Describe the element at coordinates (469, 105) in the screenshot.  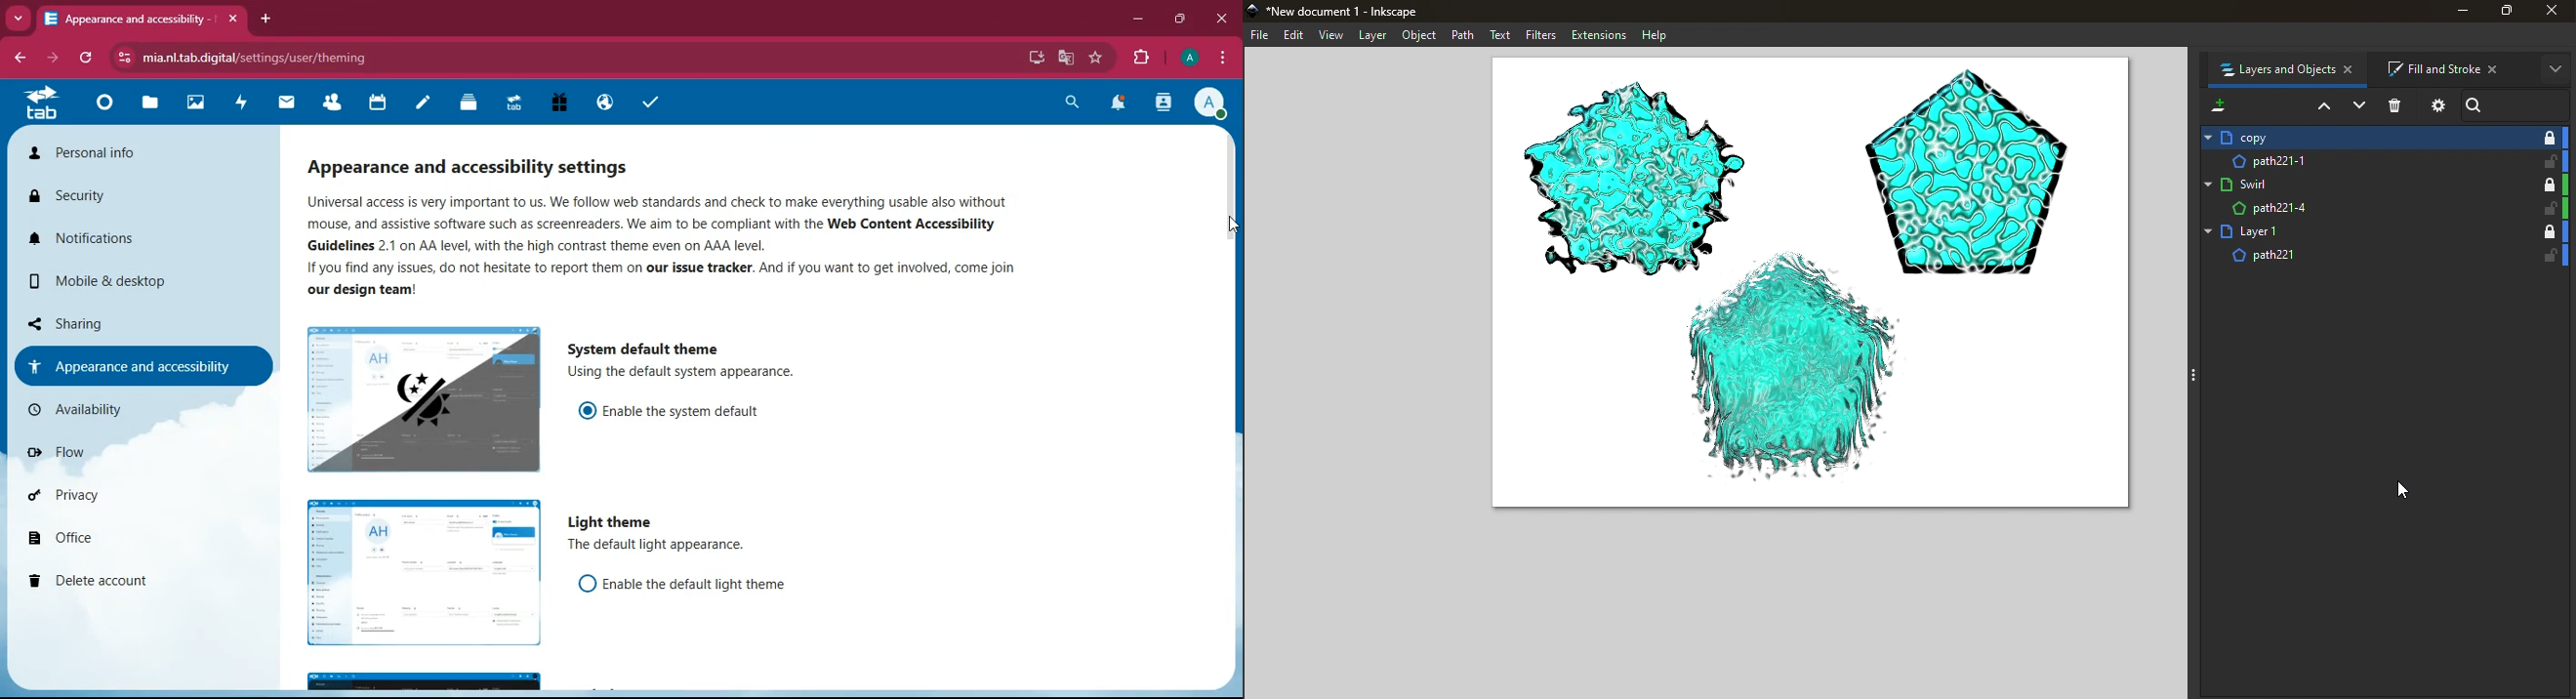
I see `layers` at that location.